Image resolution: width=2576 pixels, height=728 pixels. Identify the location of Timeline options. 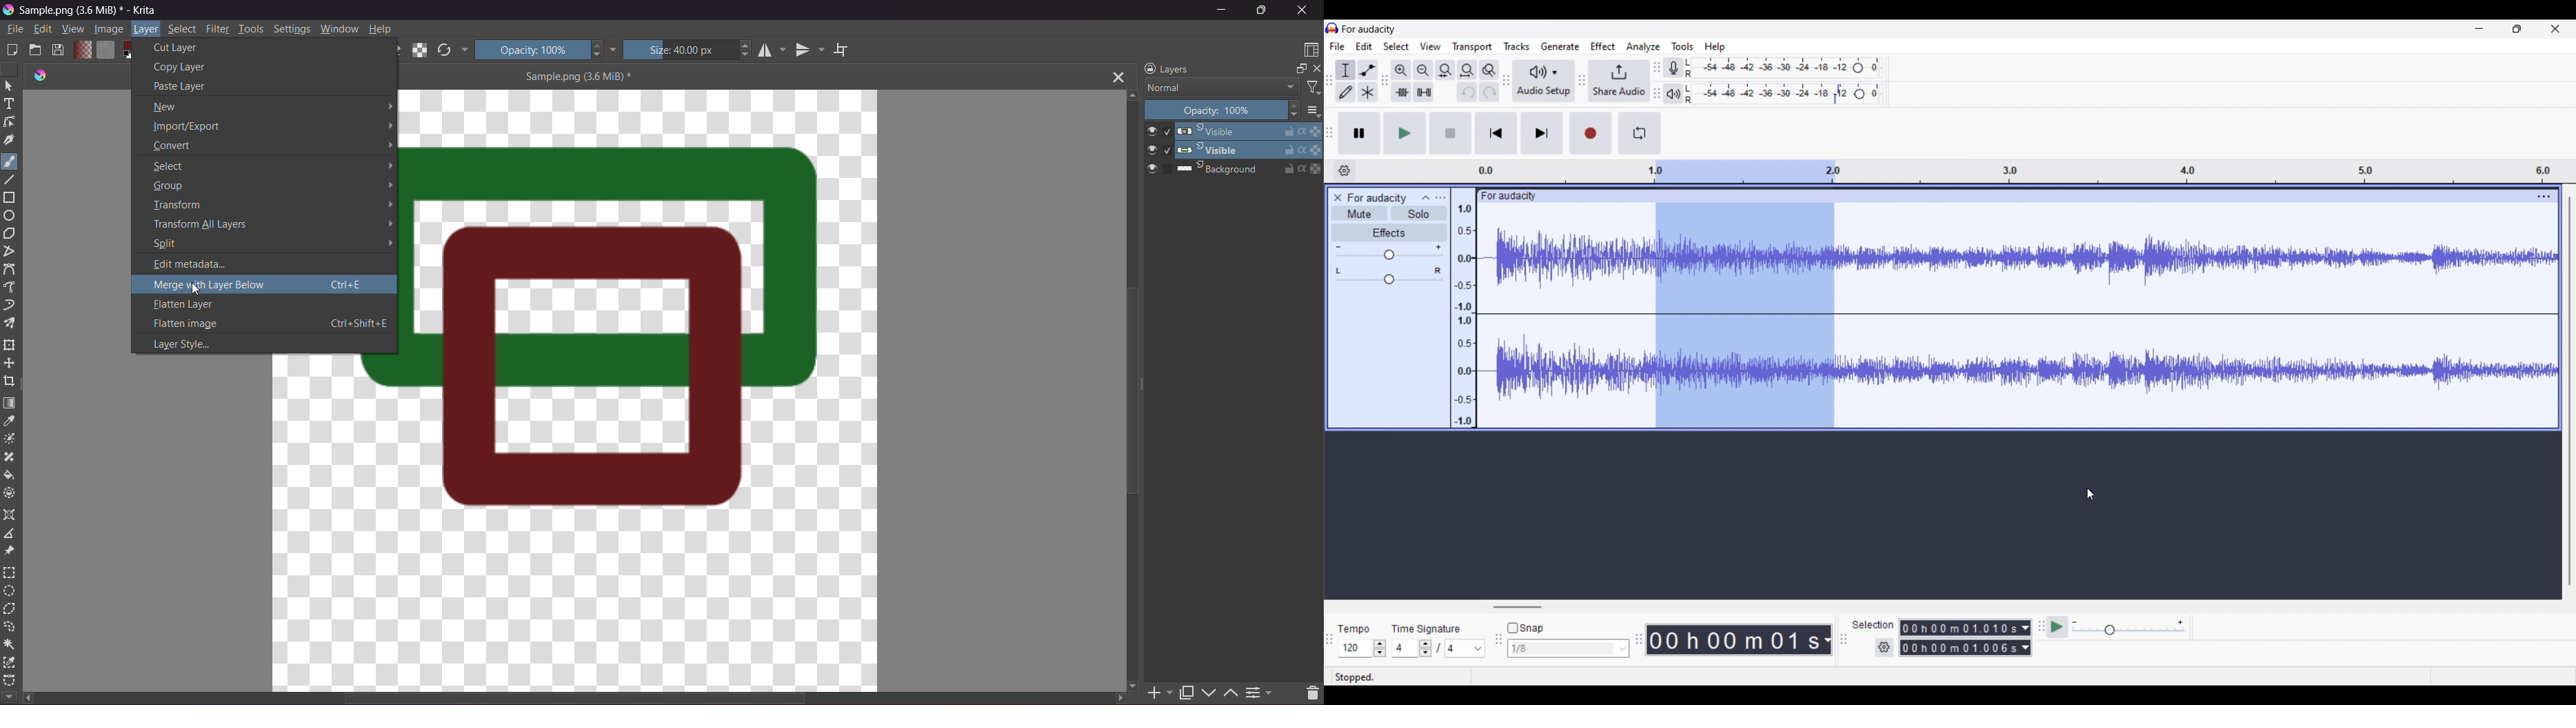
(1345, 171).